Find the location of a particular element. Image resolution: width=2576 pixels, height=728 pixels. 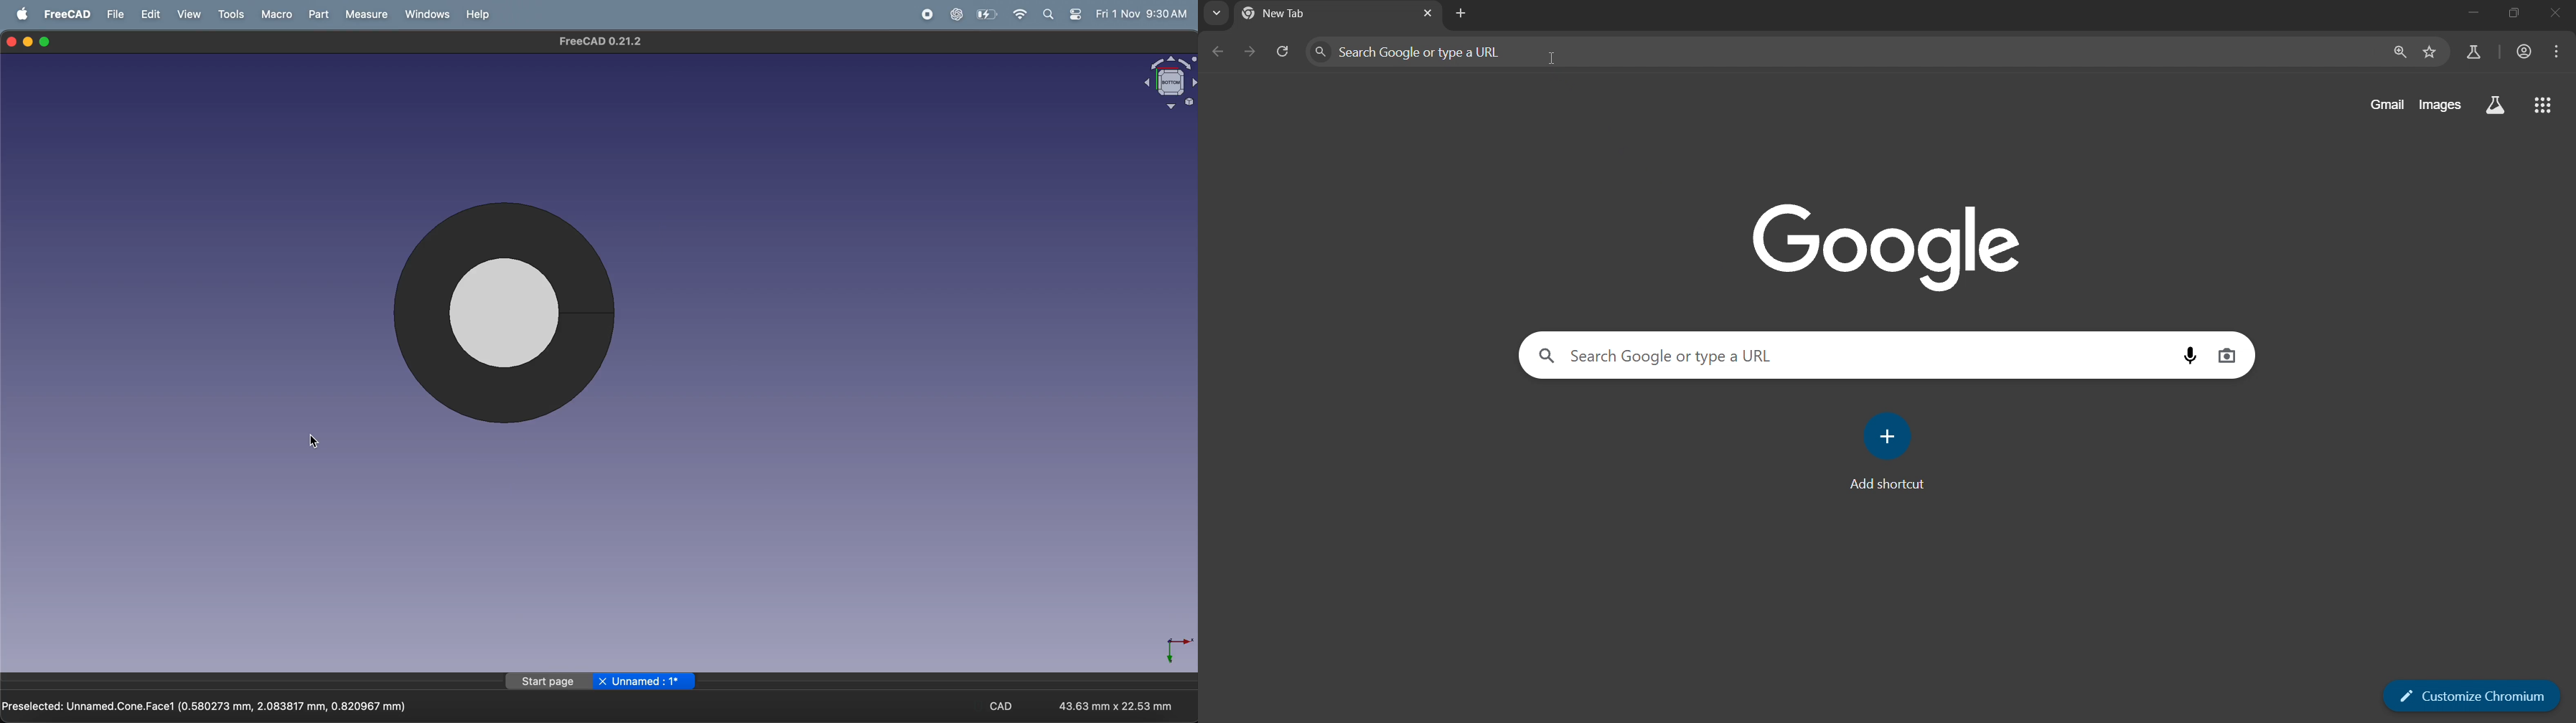

view is located at coordinates (192, 14).